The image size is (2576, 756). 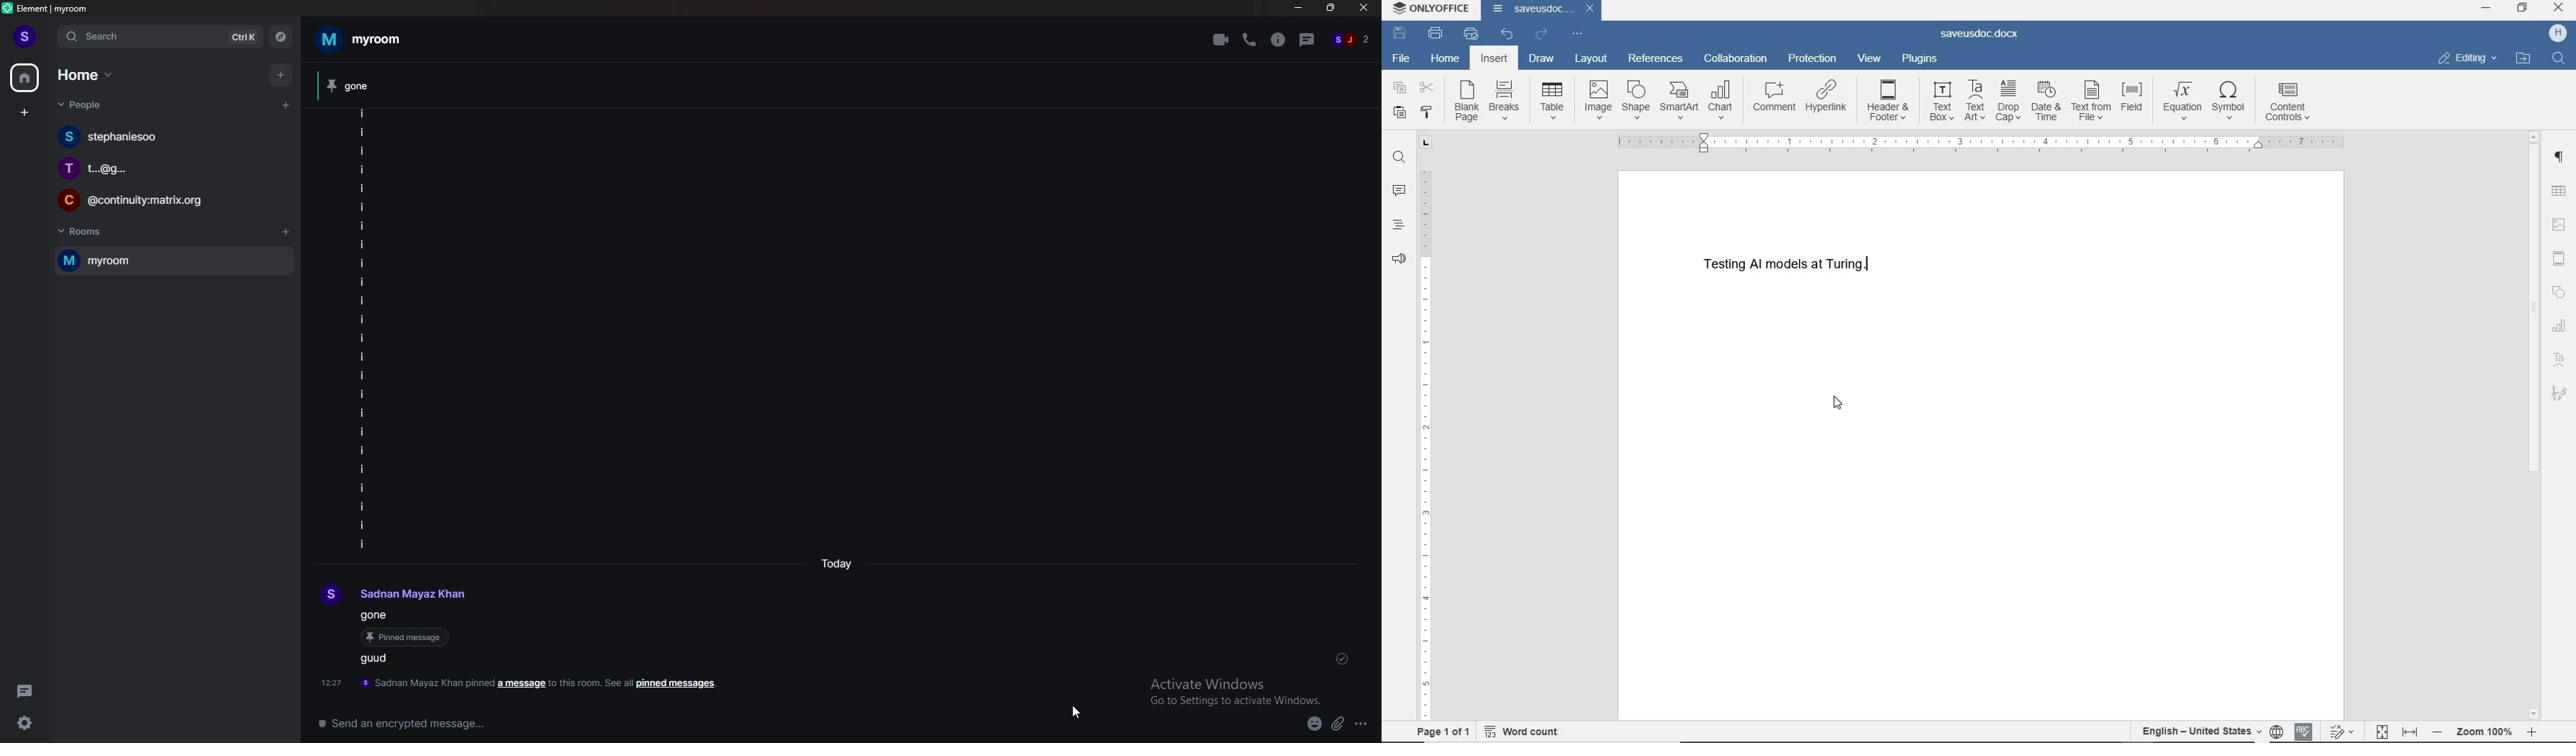 I want to click on insert table, so click(x=2560, y=191).